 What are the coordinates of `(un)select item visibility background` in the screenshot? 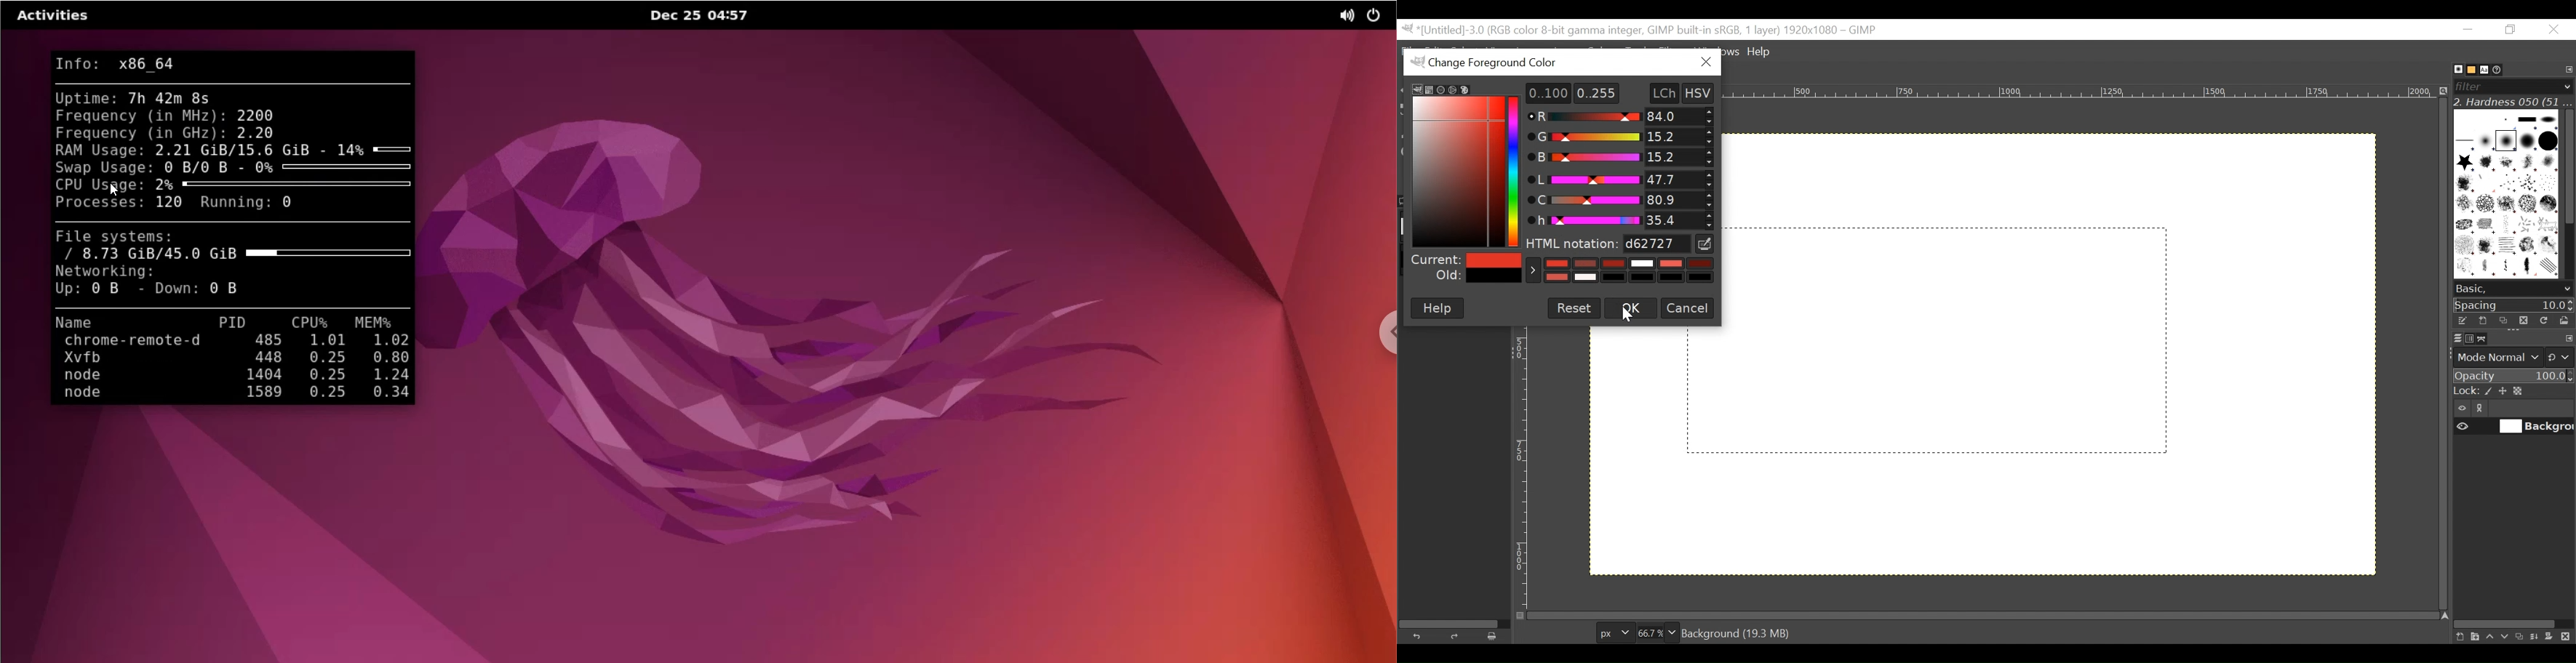 It's located at (2514, 428).